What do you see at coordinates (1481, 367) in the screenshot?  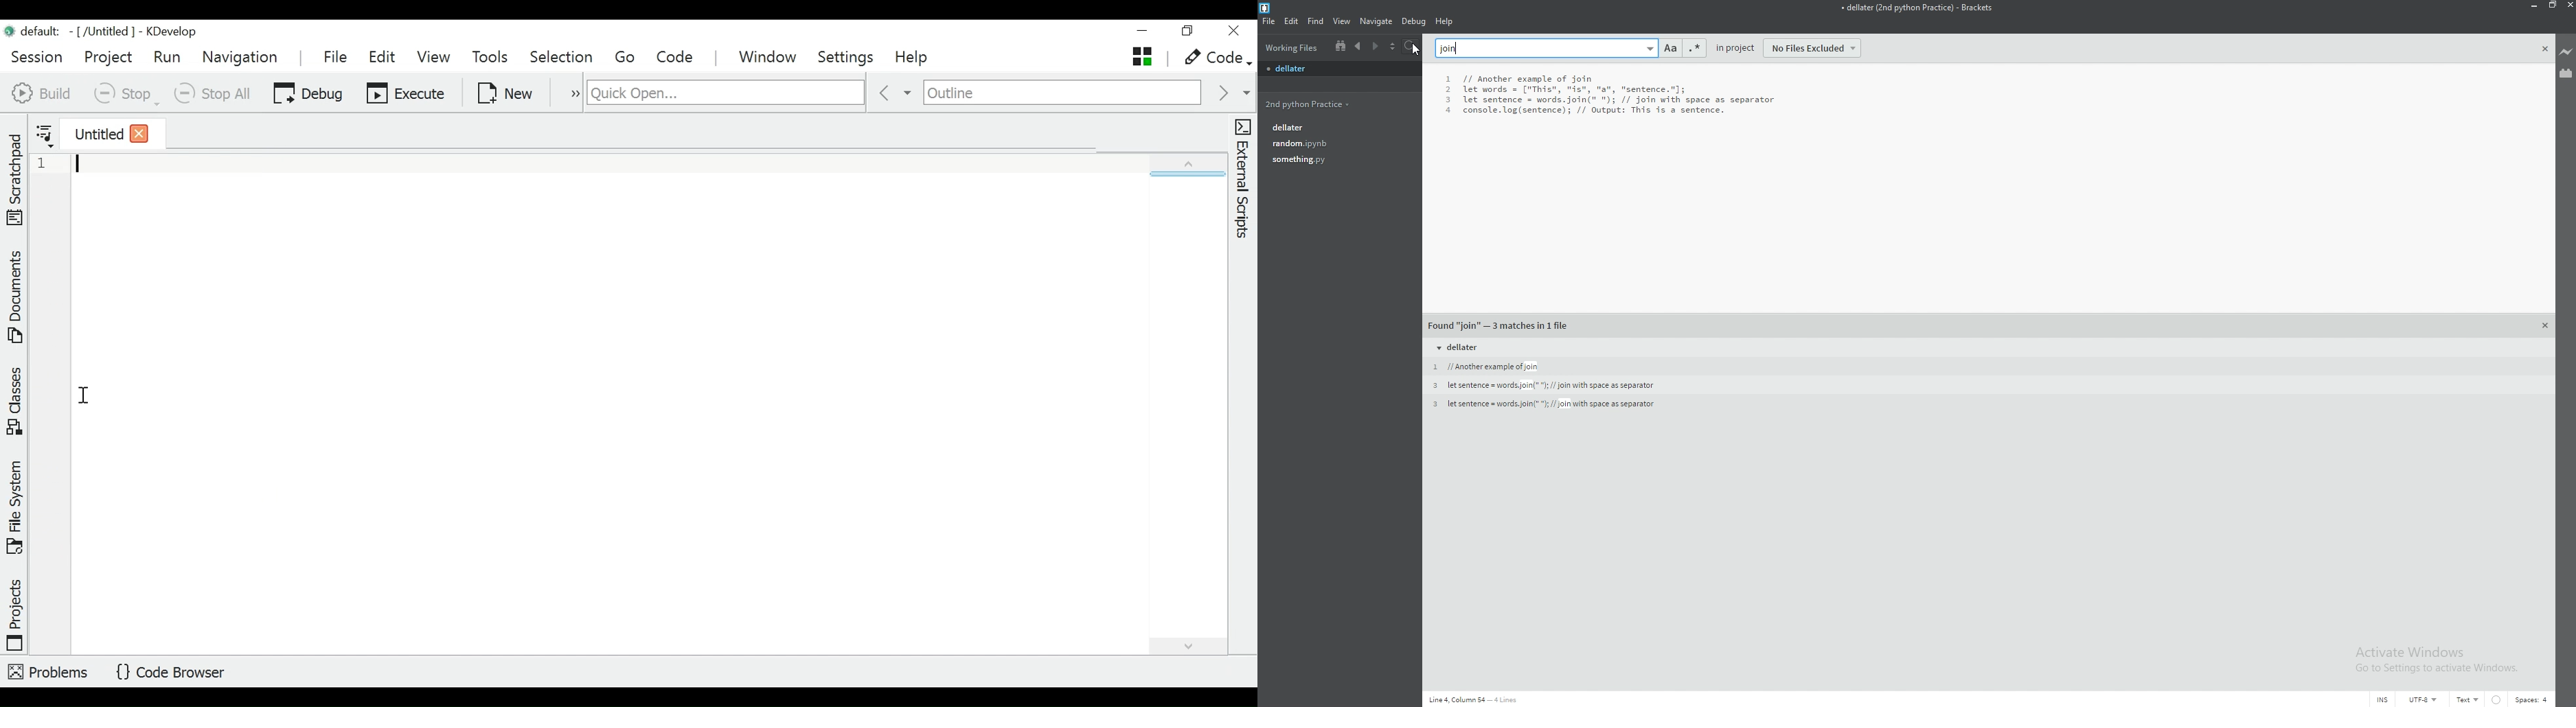 I see `1 // Another example of join.` at bounding box center [1481, 367].